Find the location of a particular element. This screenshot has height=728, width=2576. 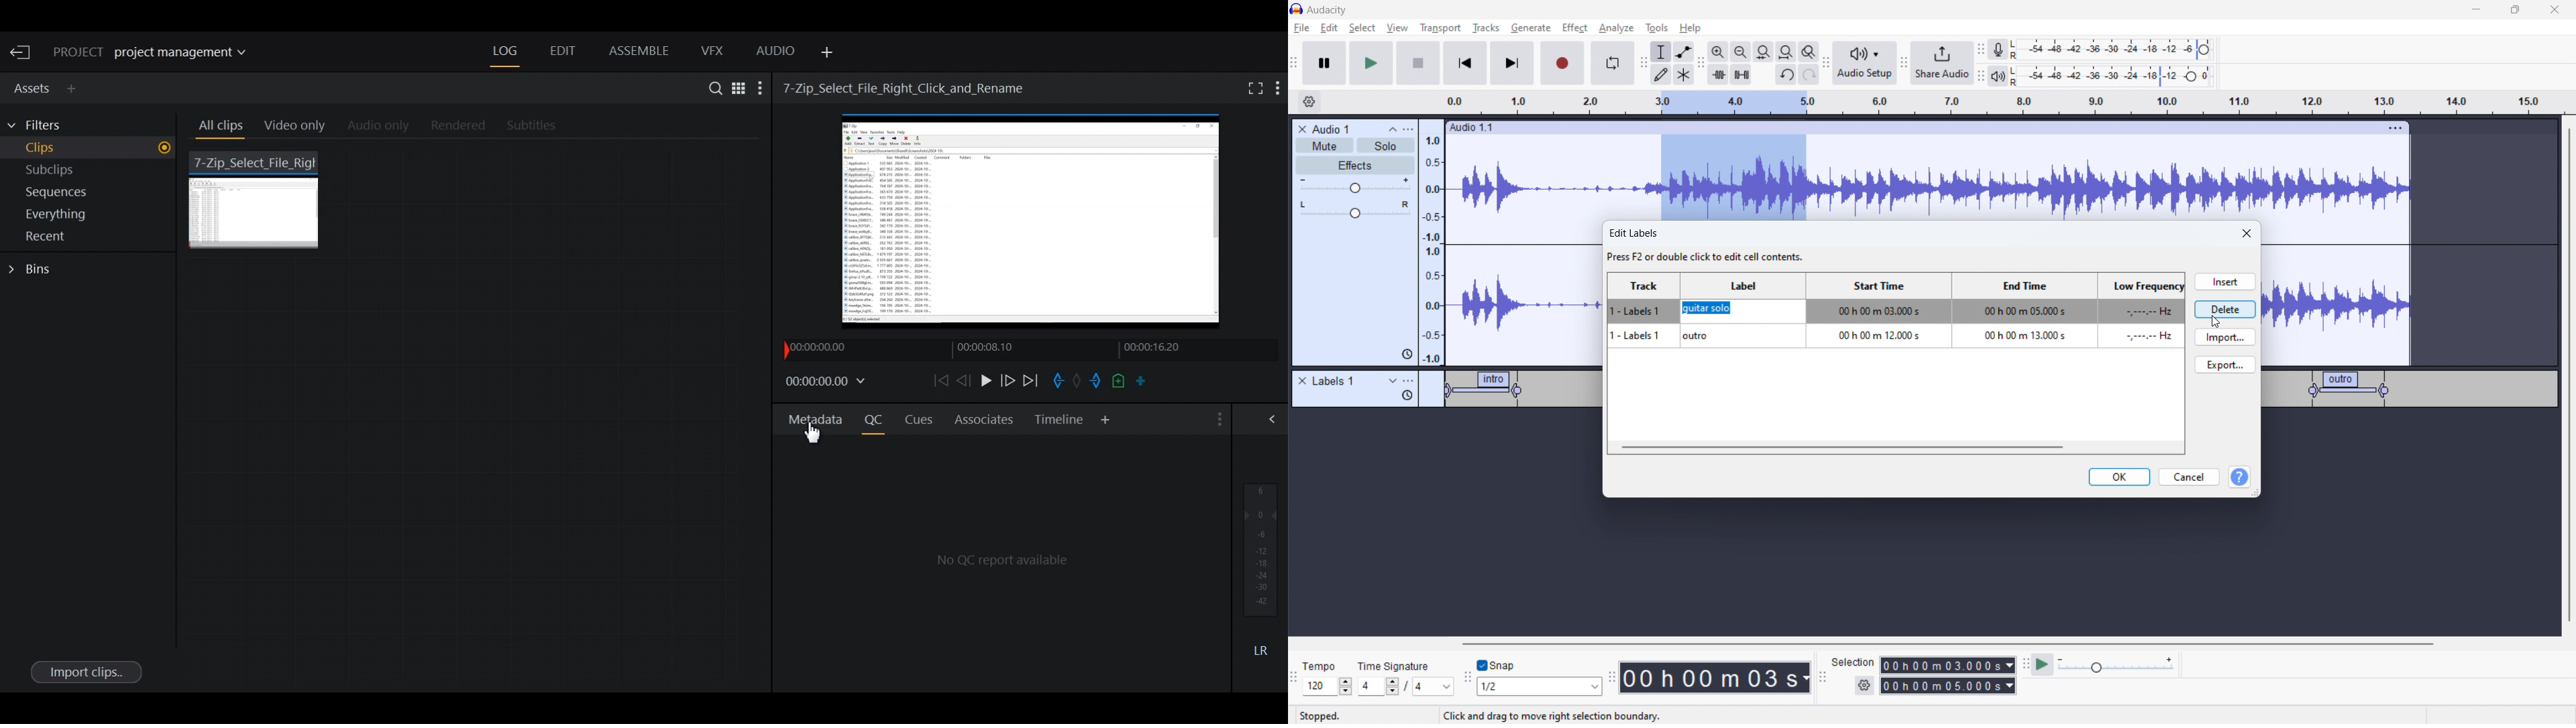

Associates is located at coordinates (984, 419).